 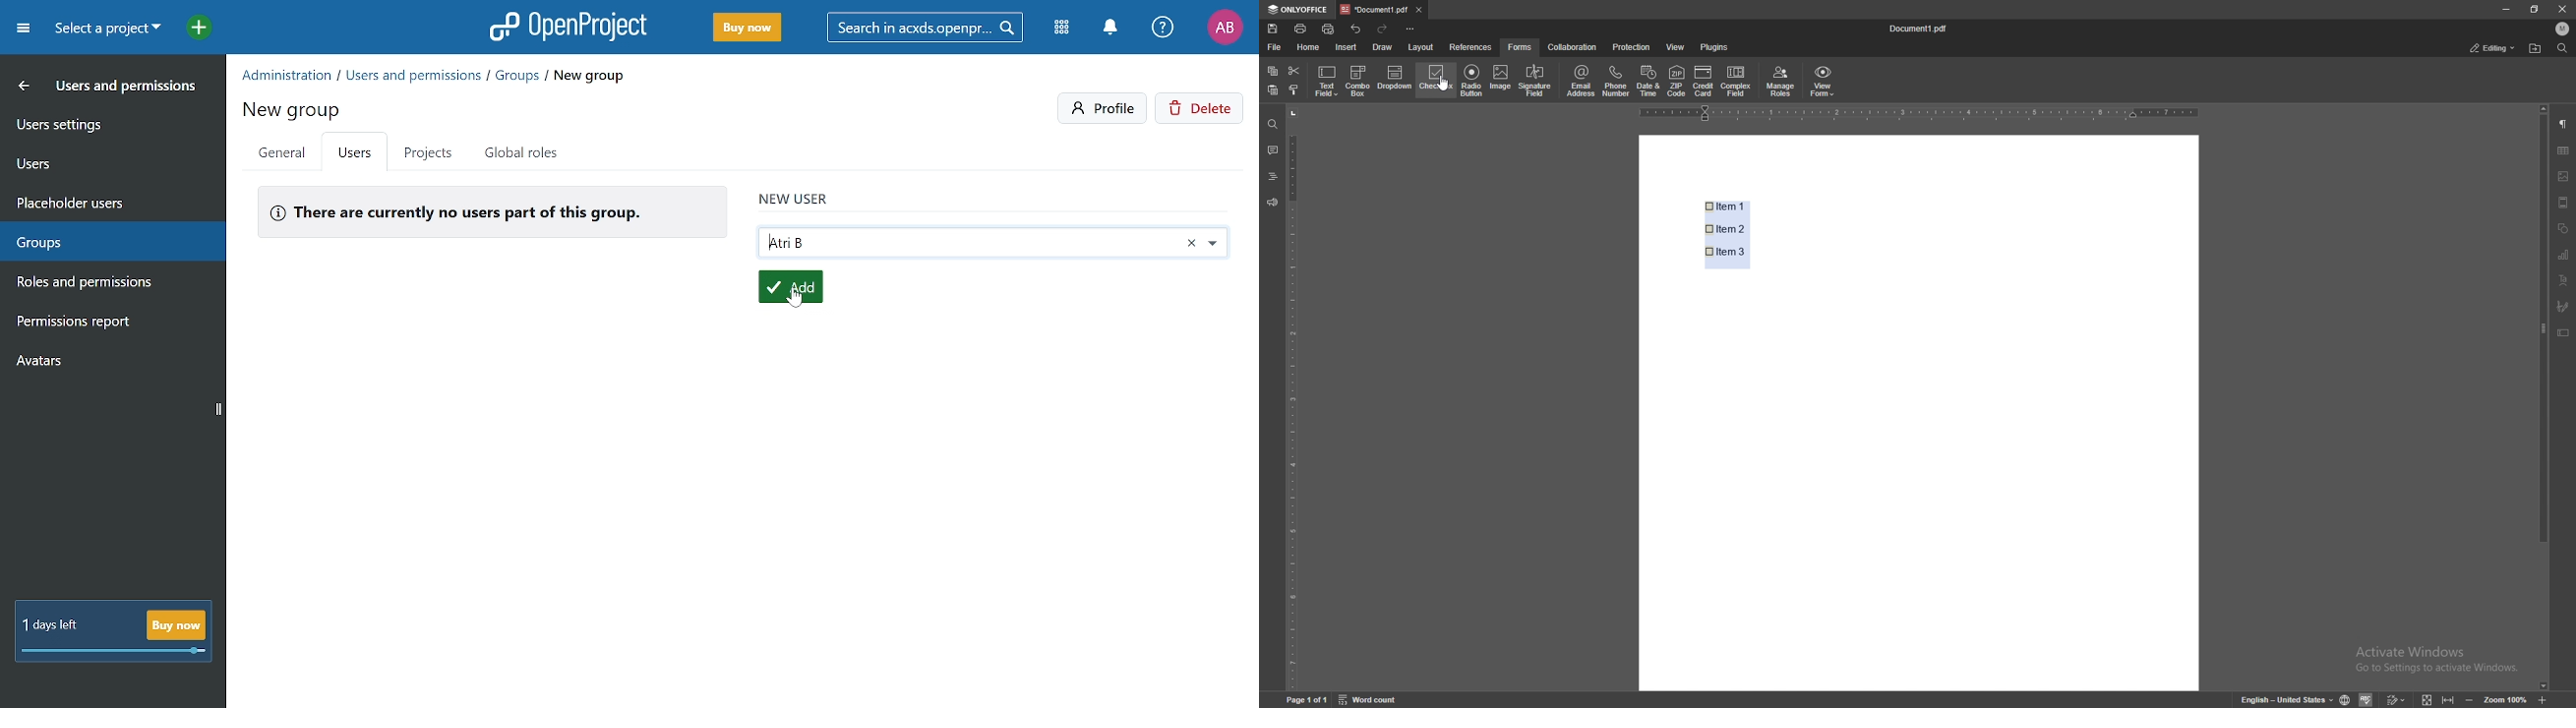 I want to click on Open quick add menu, so click(x=189, y=27).